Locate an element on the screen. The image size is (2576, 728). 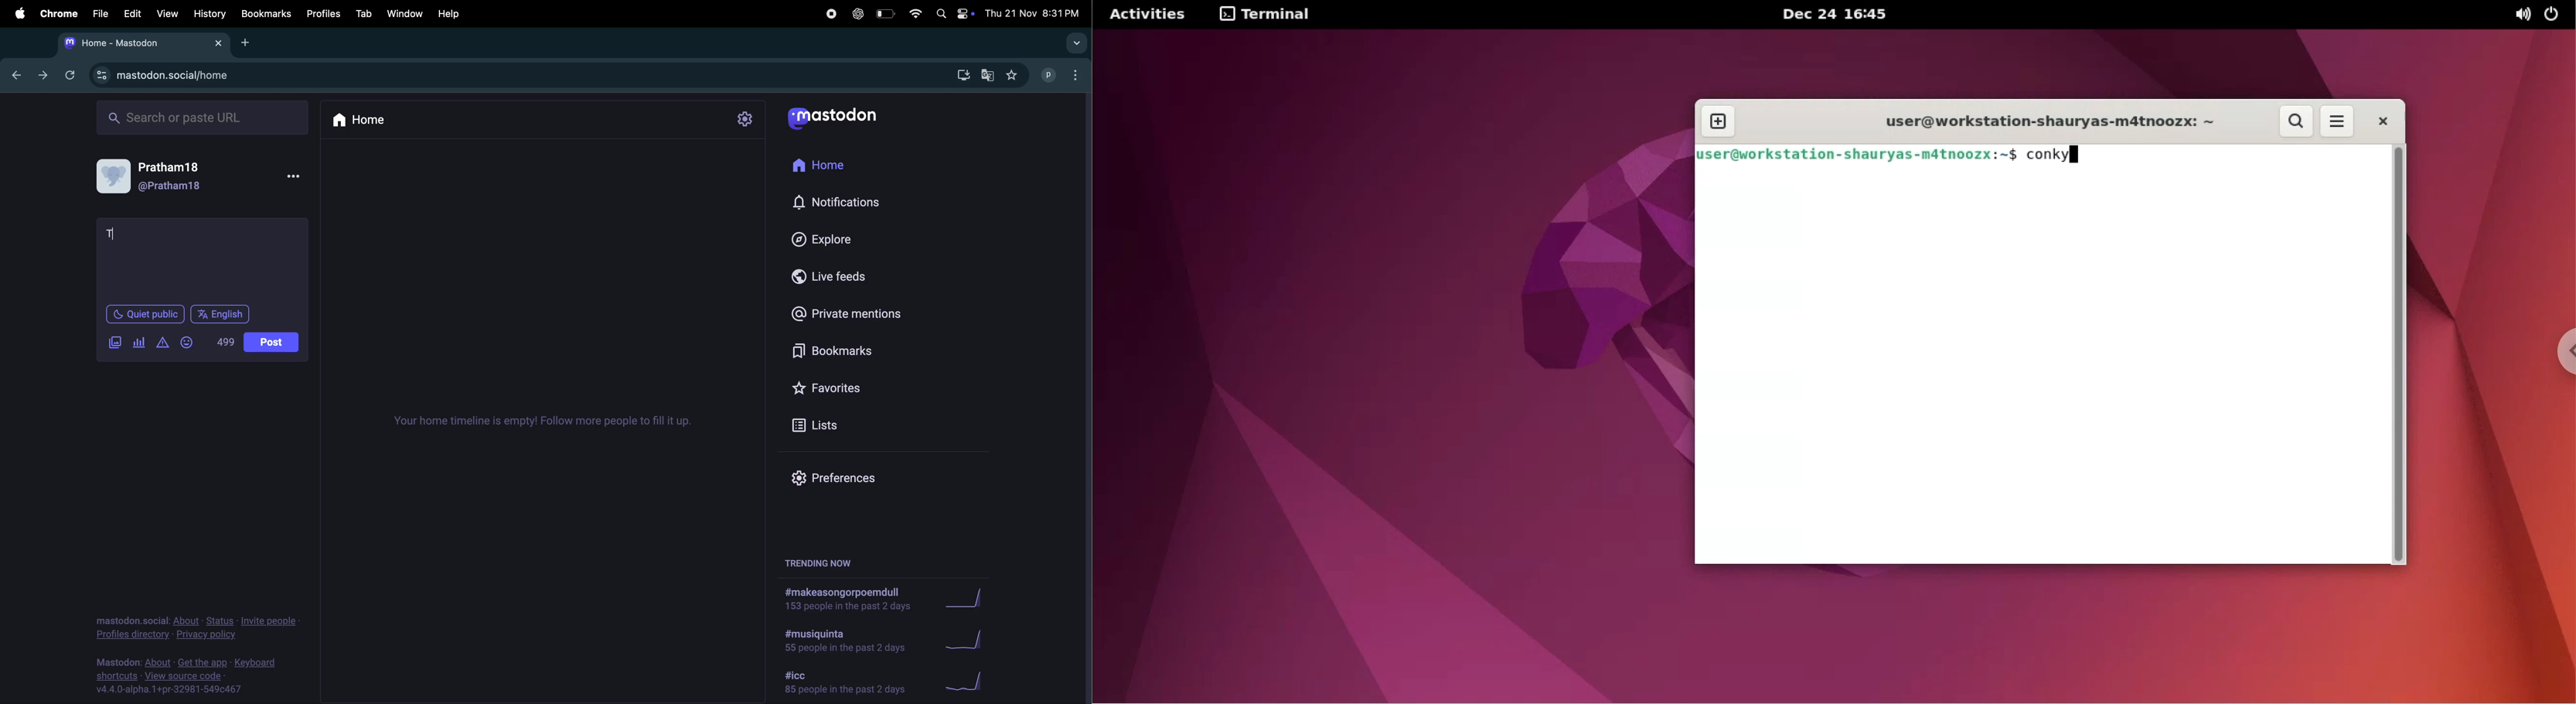
mastadon tab is located at coordinates (115, 43).